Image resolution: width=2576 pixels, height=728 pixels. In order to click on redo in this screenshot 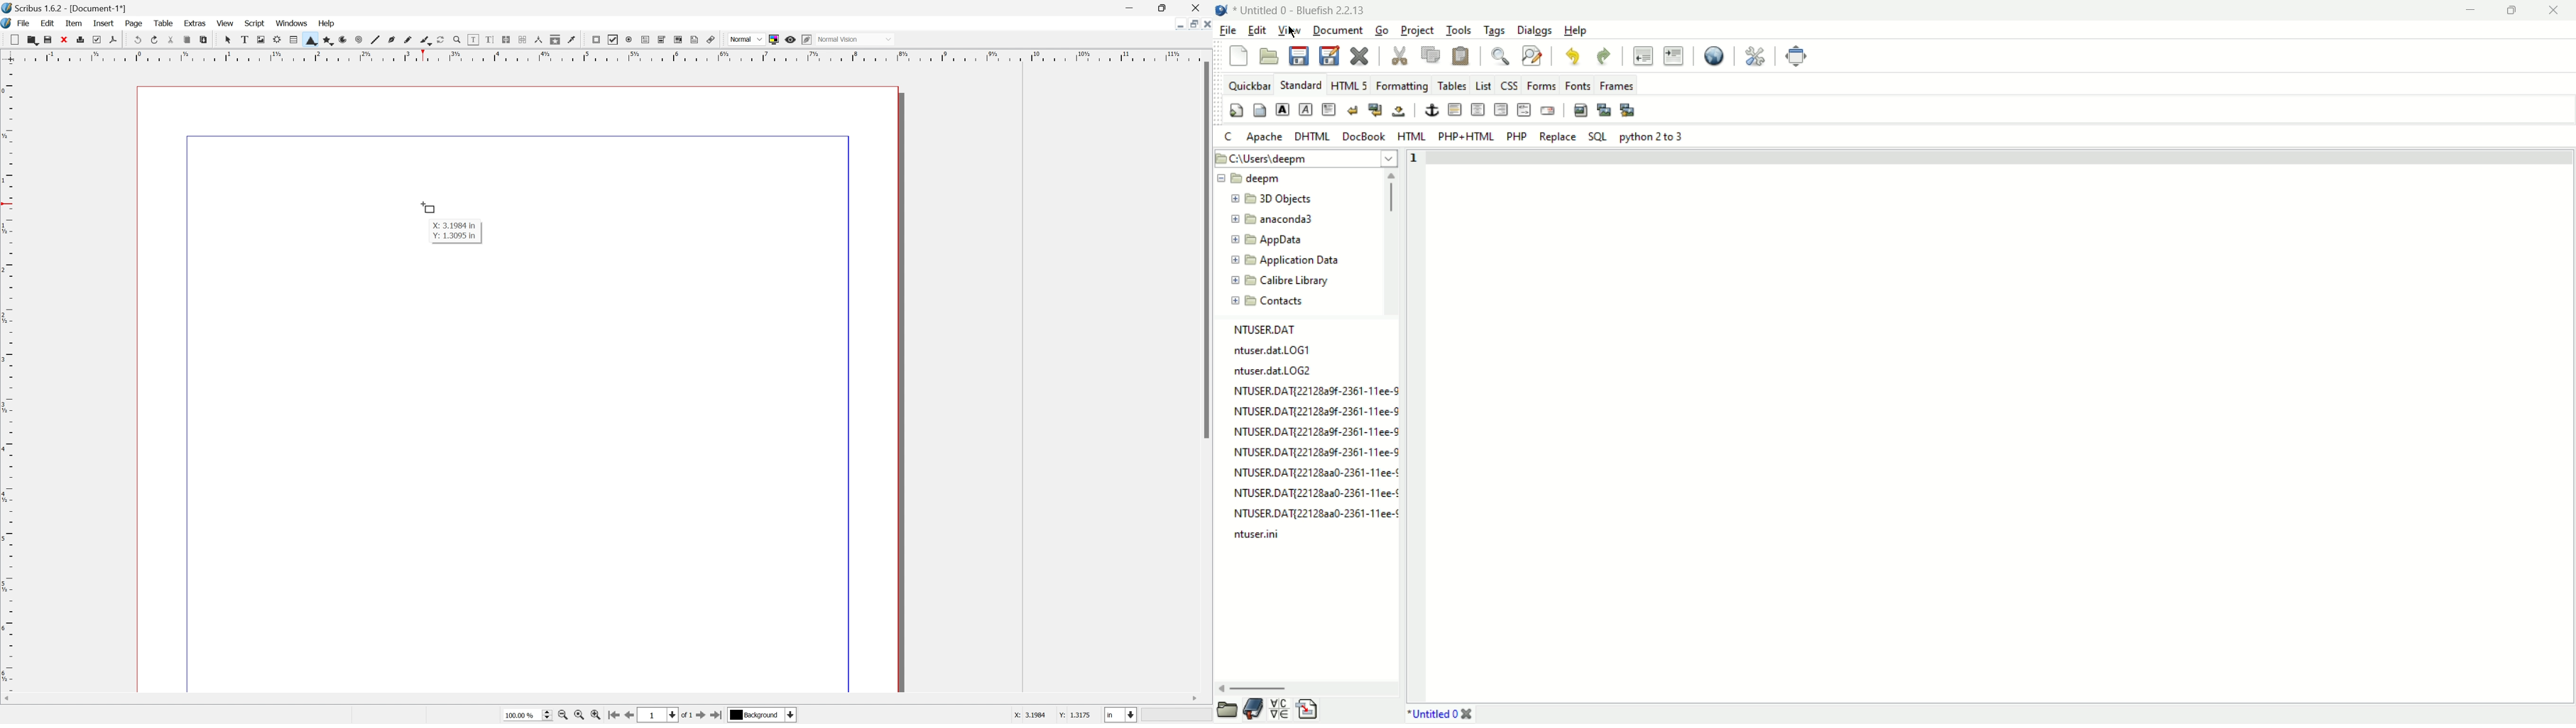, I will do `click(1603, 56)`.